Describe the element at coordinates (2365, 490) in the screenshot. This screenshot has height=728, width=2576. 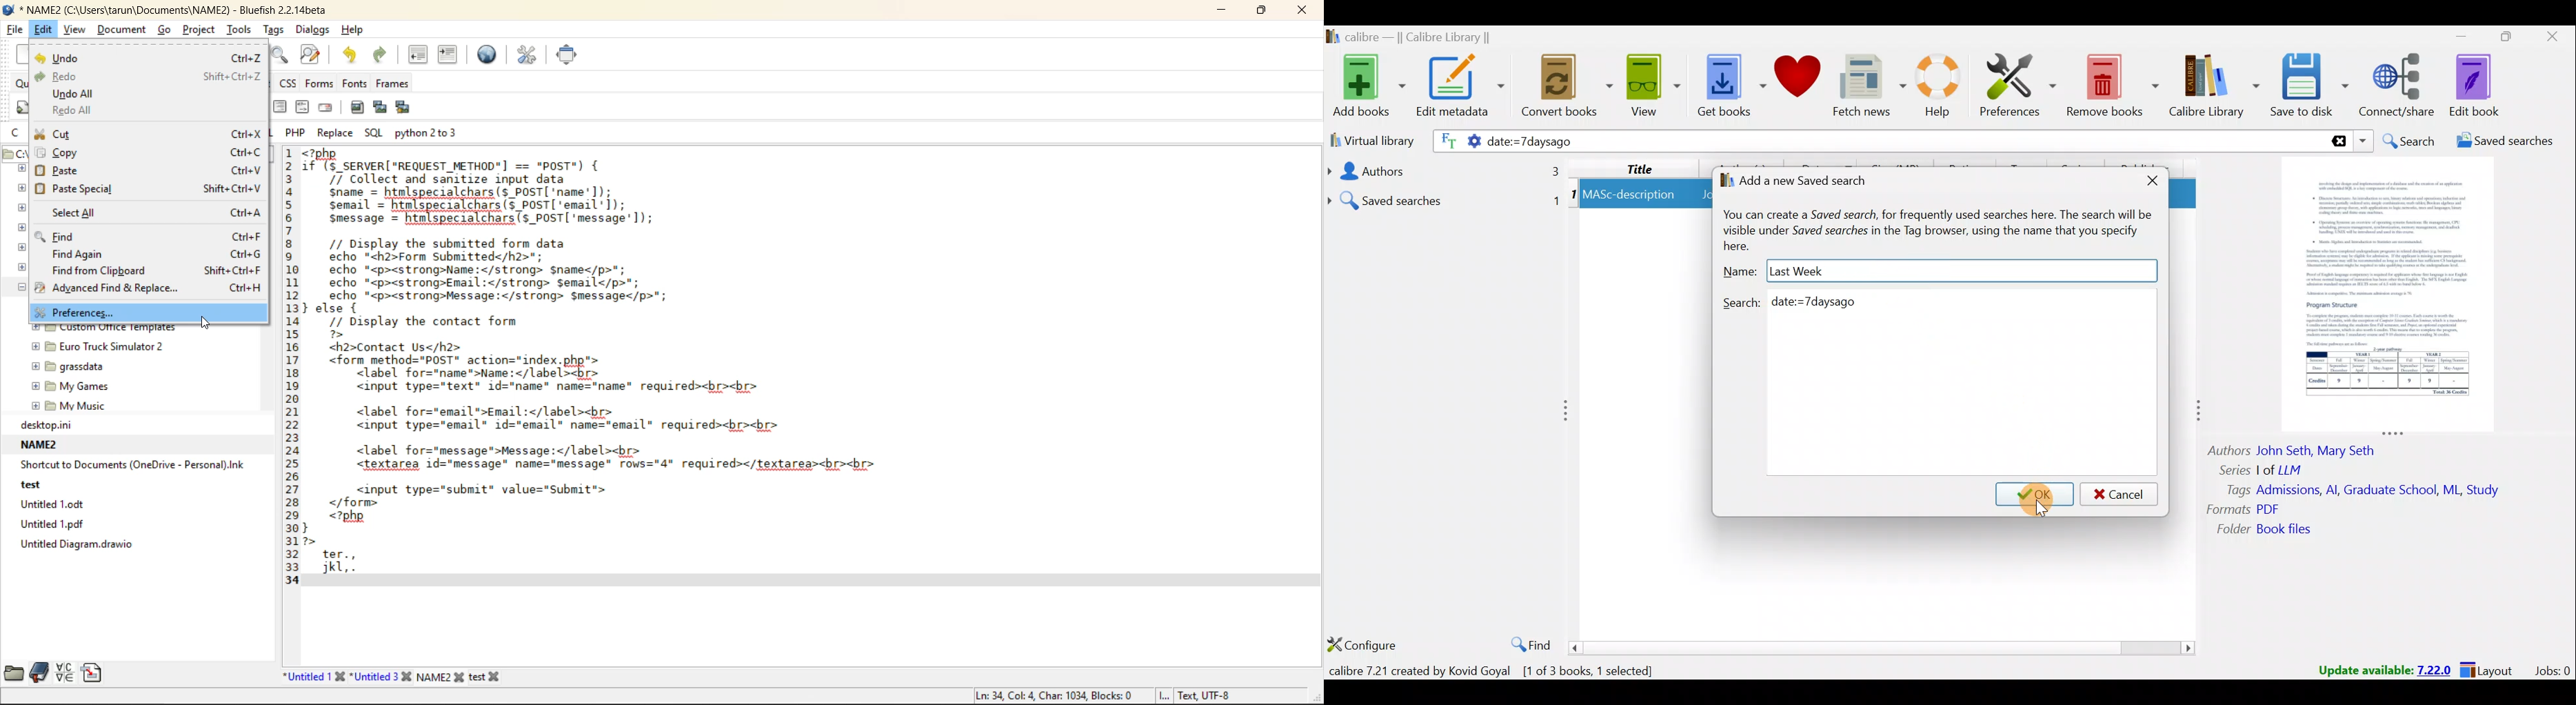
I see `Tags Admissions, Al, Graduate School, ML, Study` at that location.